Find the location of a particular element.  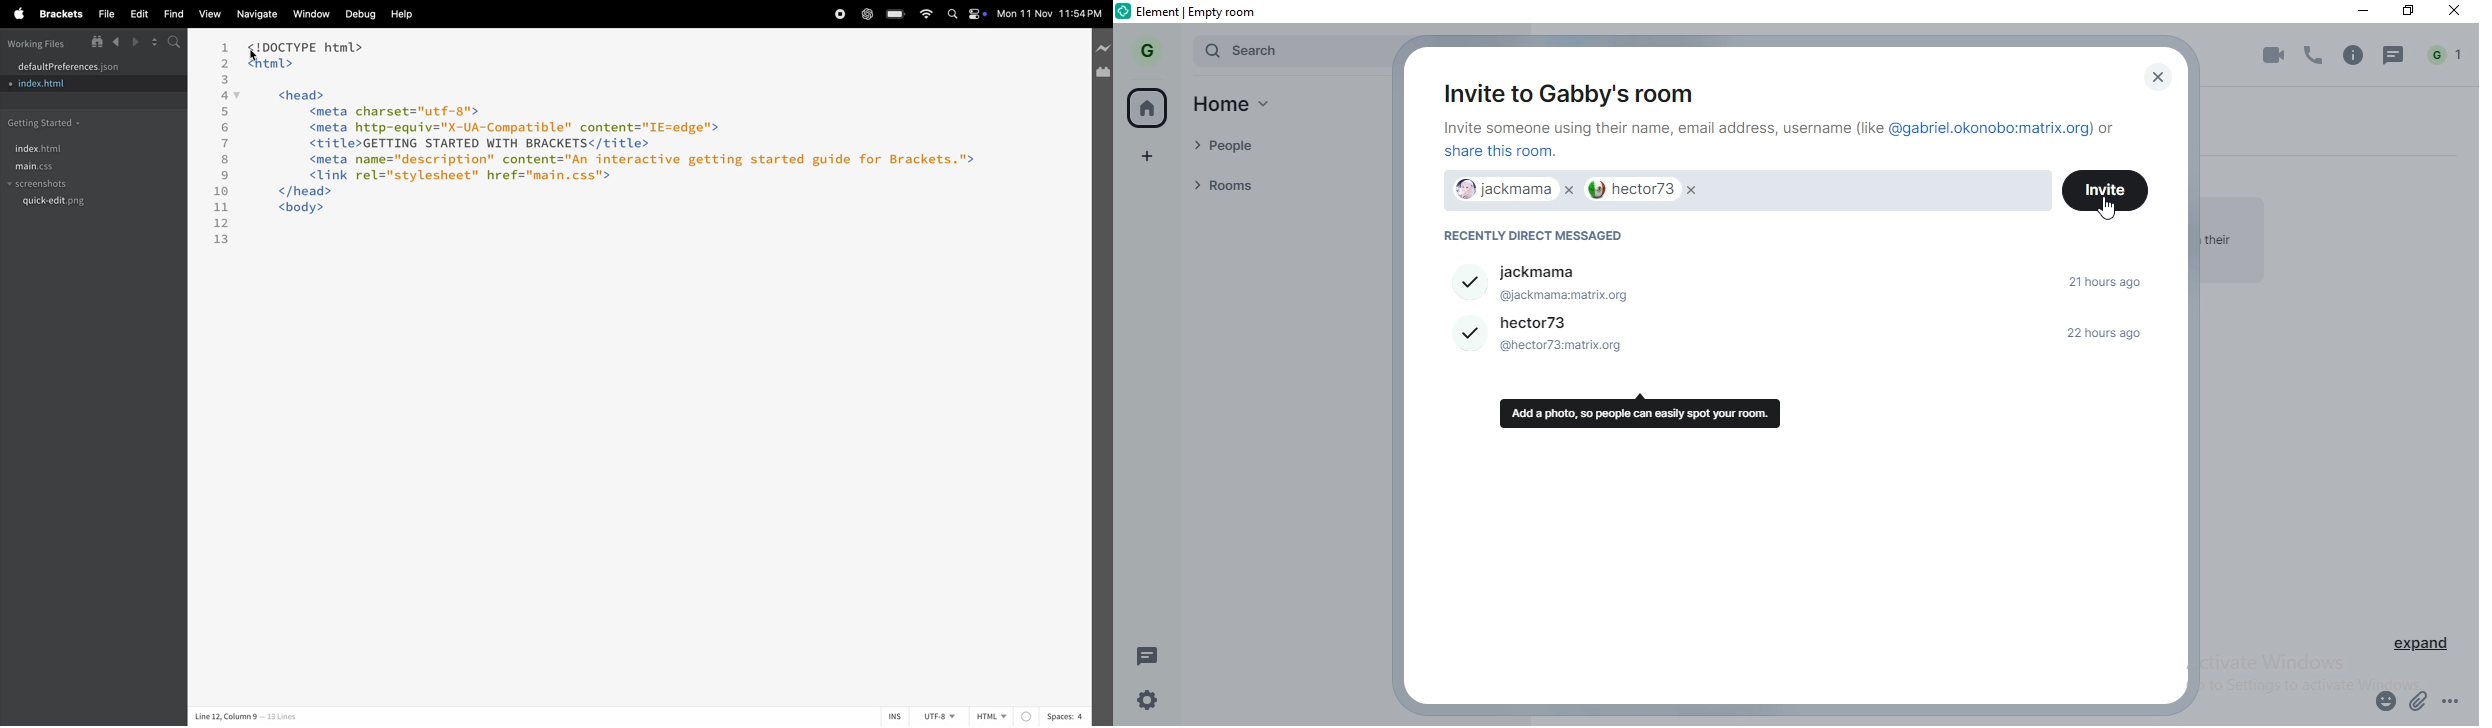

brackets is located at coordinates (59, 13).